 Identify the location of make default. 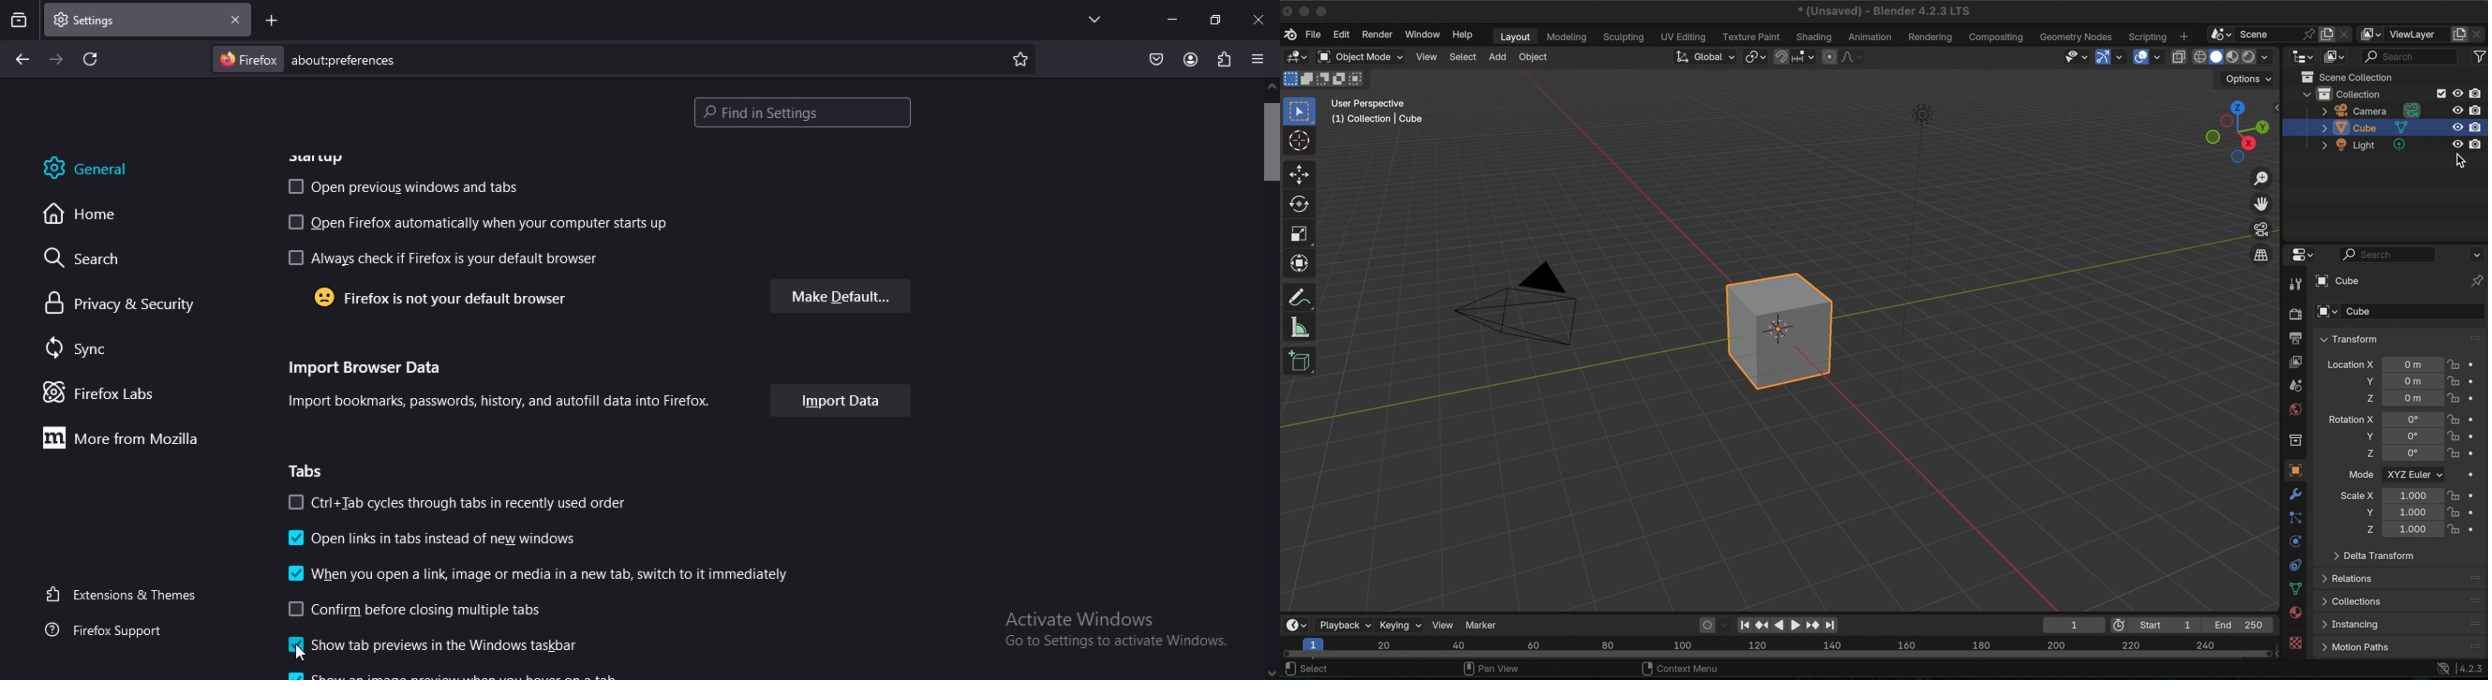
(843, 294).